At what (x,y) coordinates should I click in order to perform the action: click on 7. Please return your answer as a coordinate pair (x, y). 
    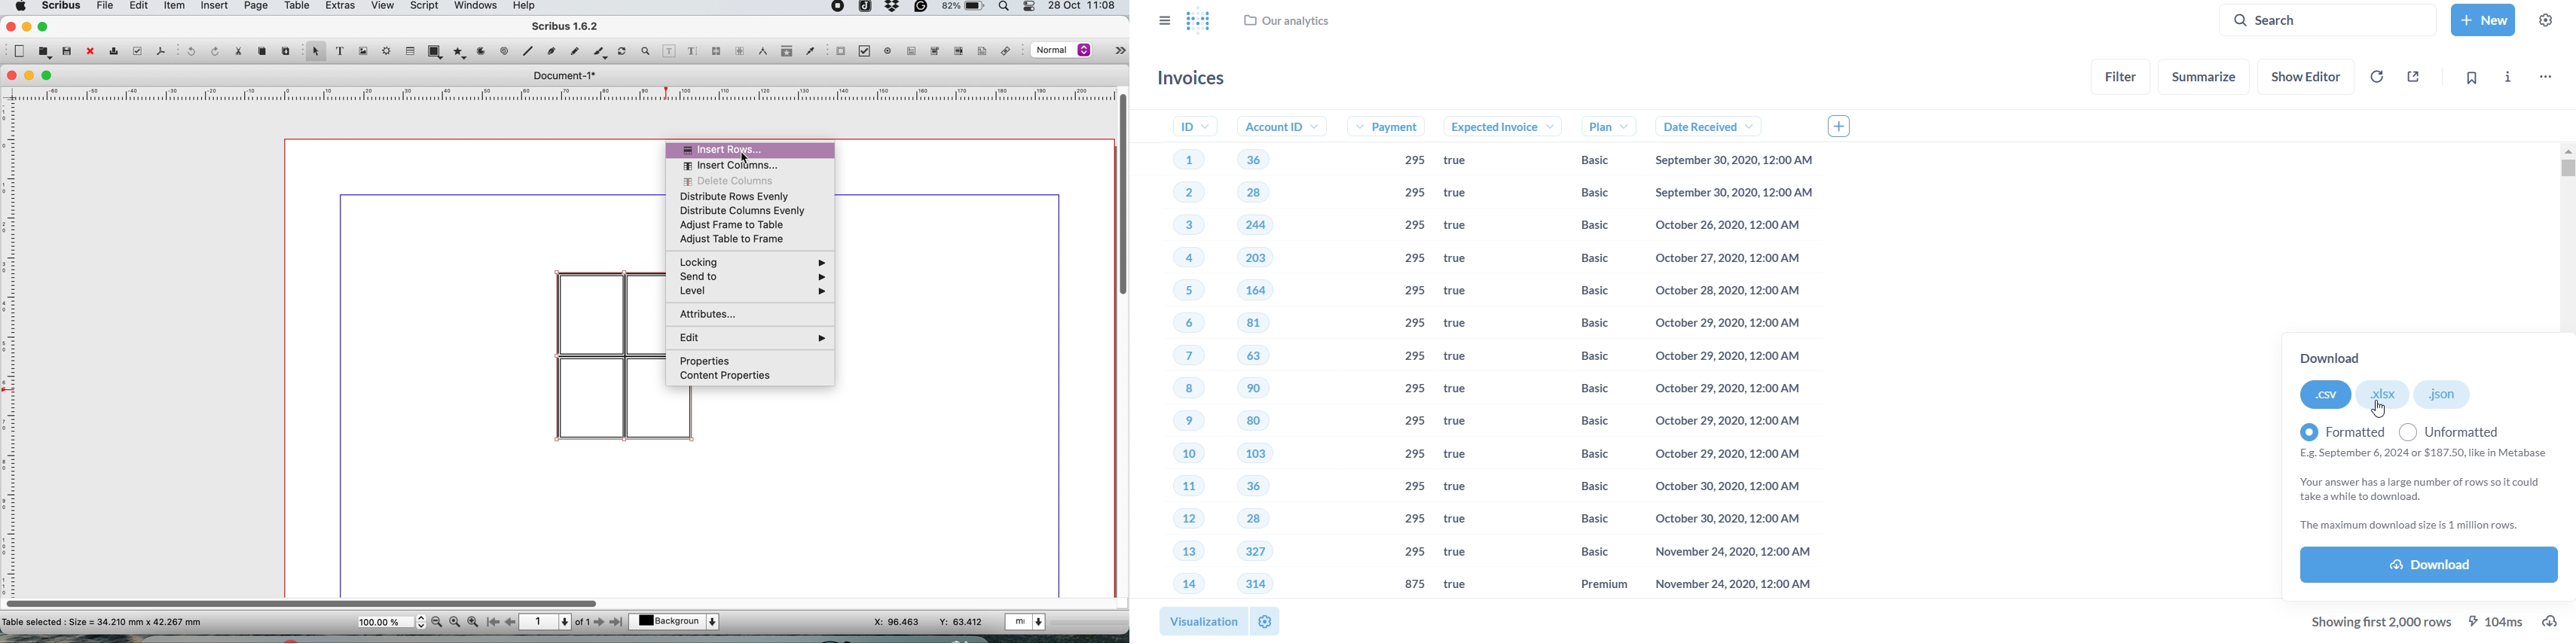
    Looking at the image, I should click on (1173, 356).